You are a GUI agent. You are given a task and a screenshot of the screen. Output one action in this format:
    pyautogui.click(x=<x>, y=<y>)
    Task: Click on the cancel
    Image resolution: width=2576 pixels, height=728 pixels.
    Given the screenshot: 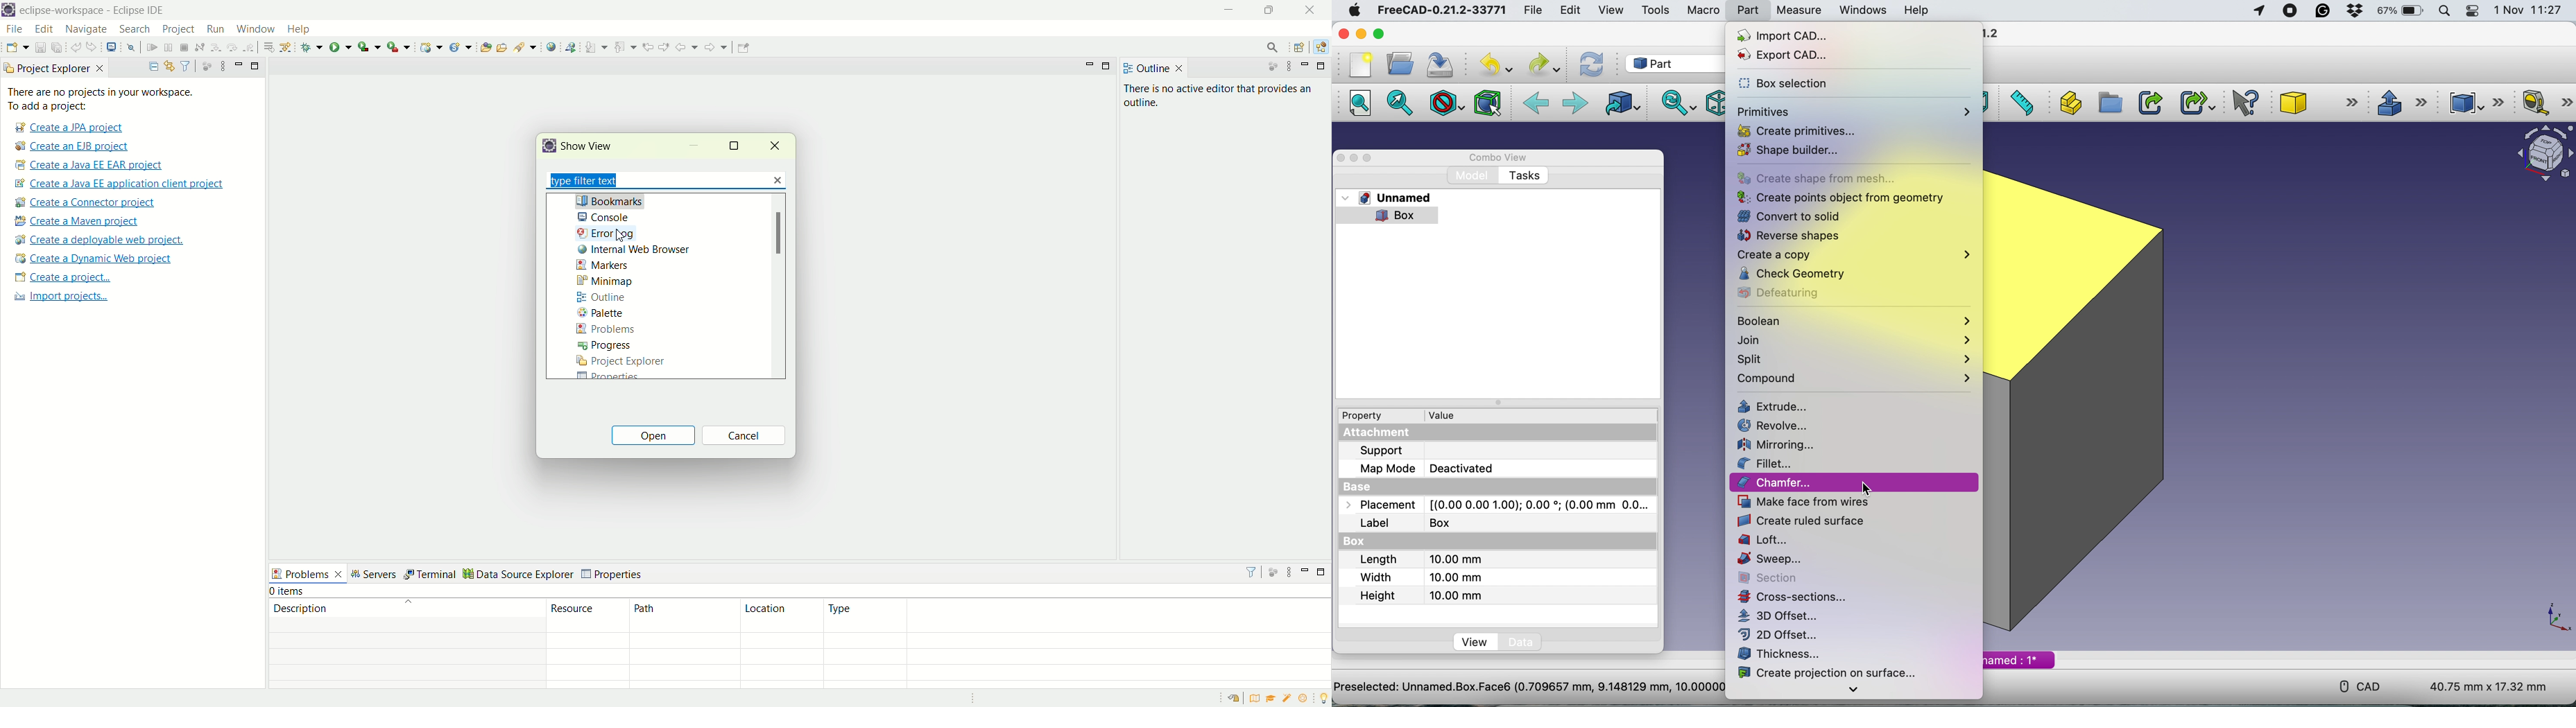 What is the action you would take?
    pyautogui.click(x=744, y=436)
    